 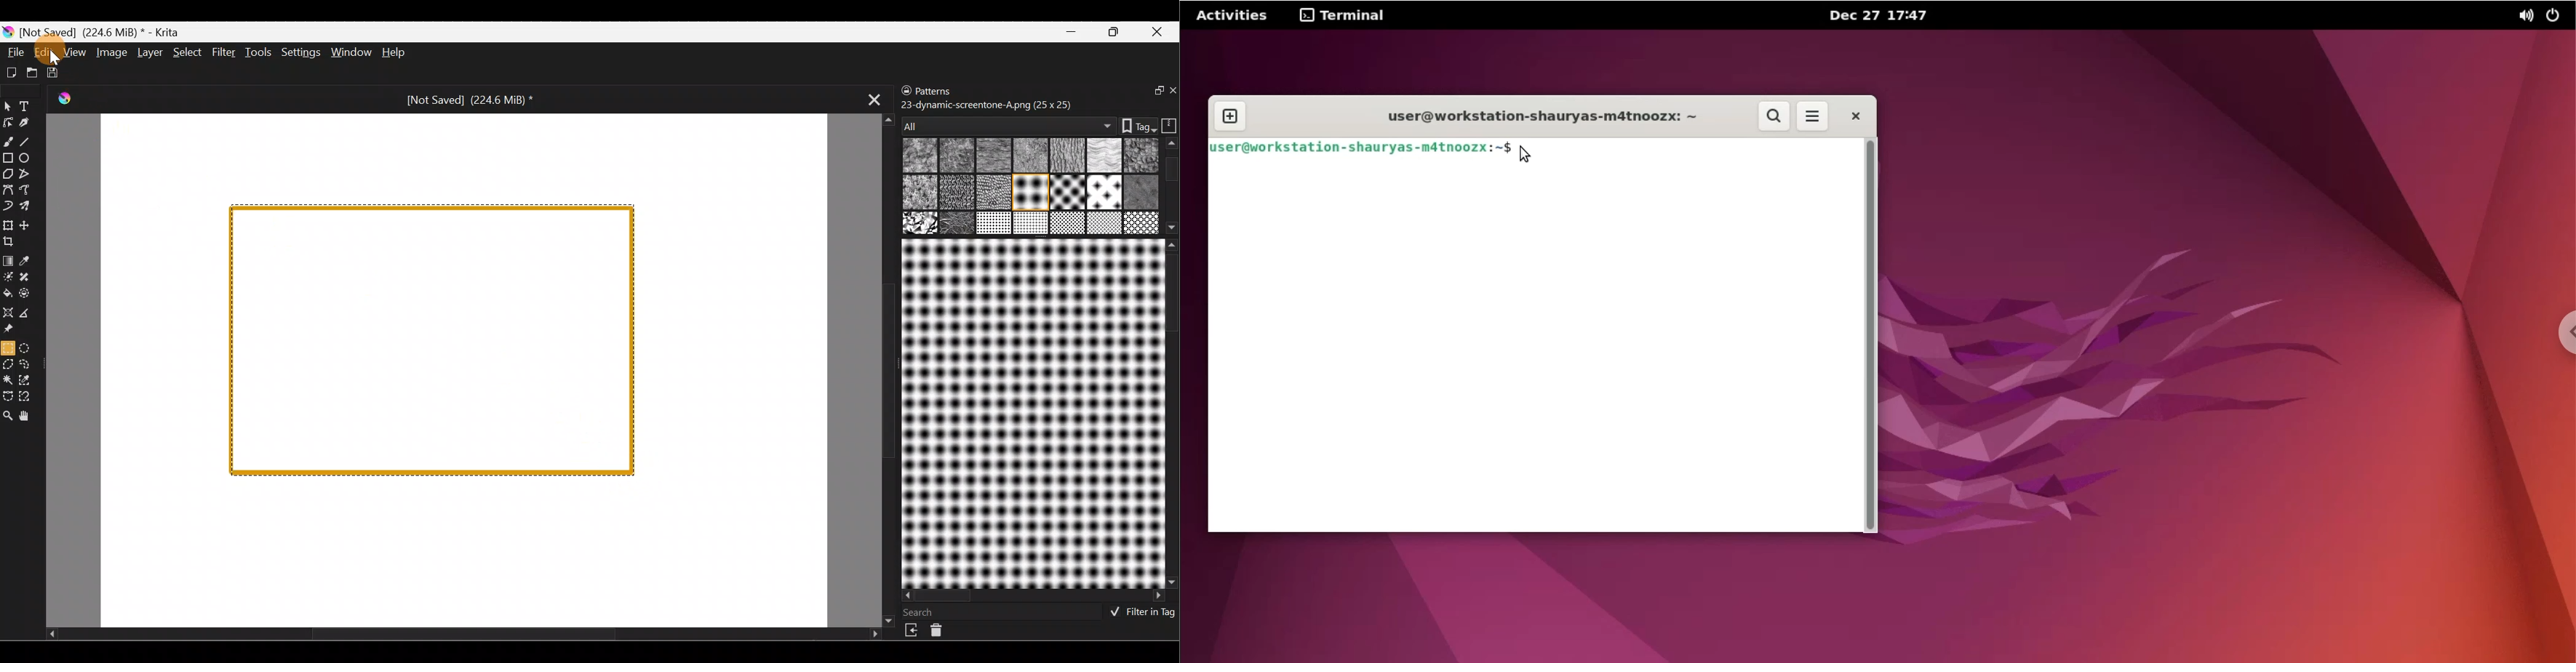 I want to click on Fill a contiguous area of colour with colour, so click(x=8, y=293).